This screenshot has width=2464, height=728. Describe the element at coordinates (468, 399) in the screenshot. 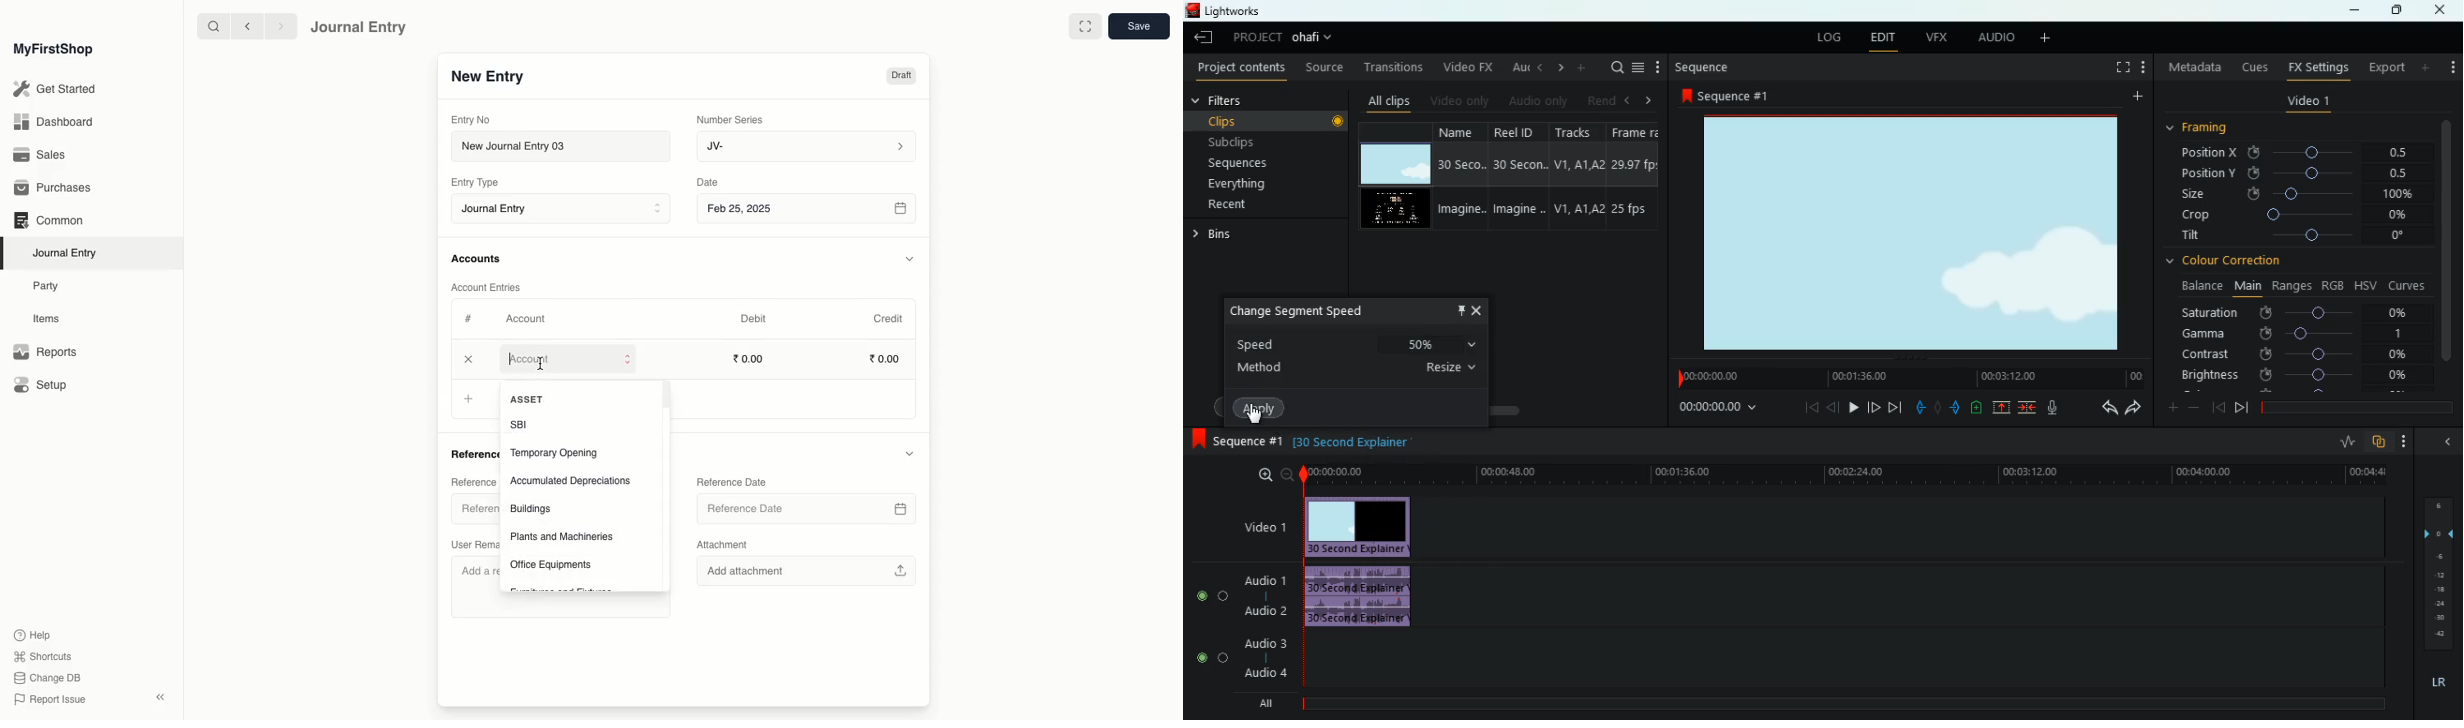

I see `Add` at that location.